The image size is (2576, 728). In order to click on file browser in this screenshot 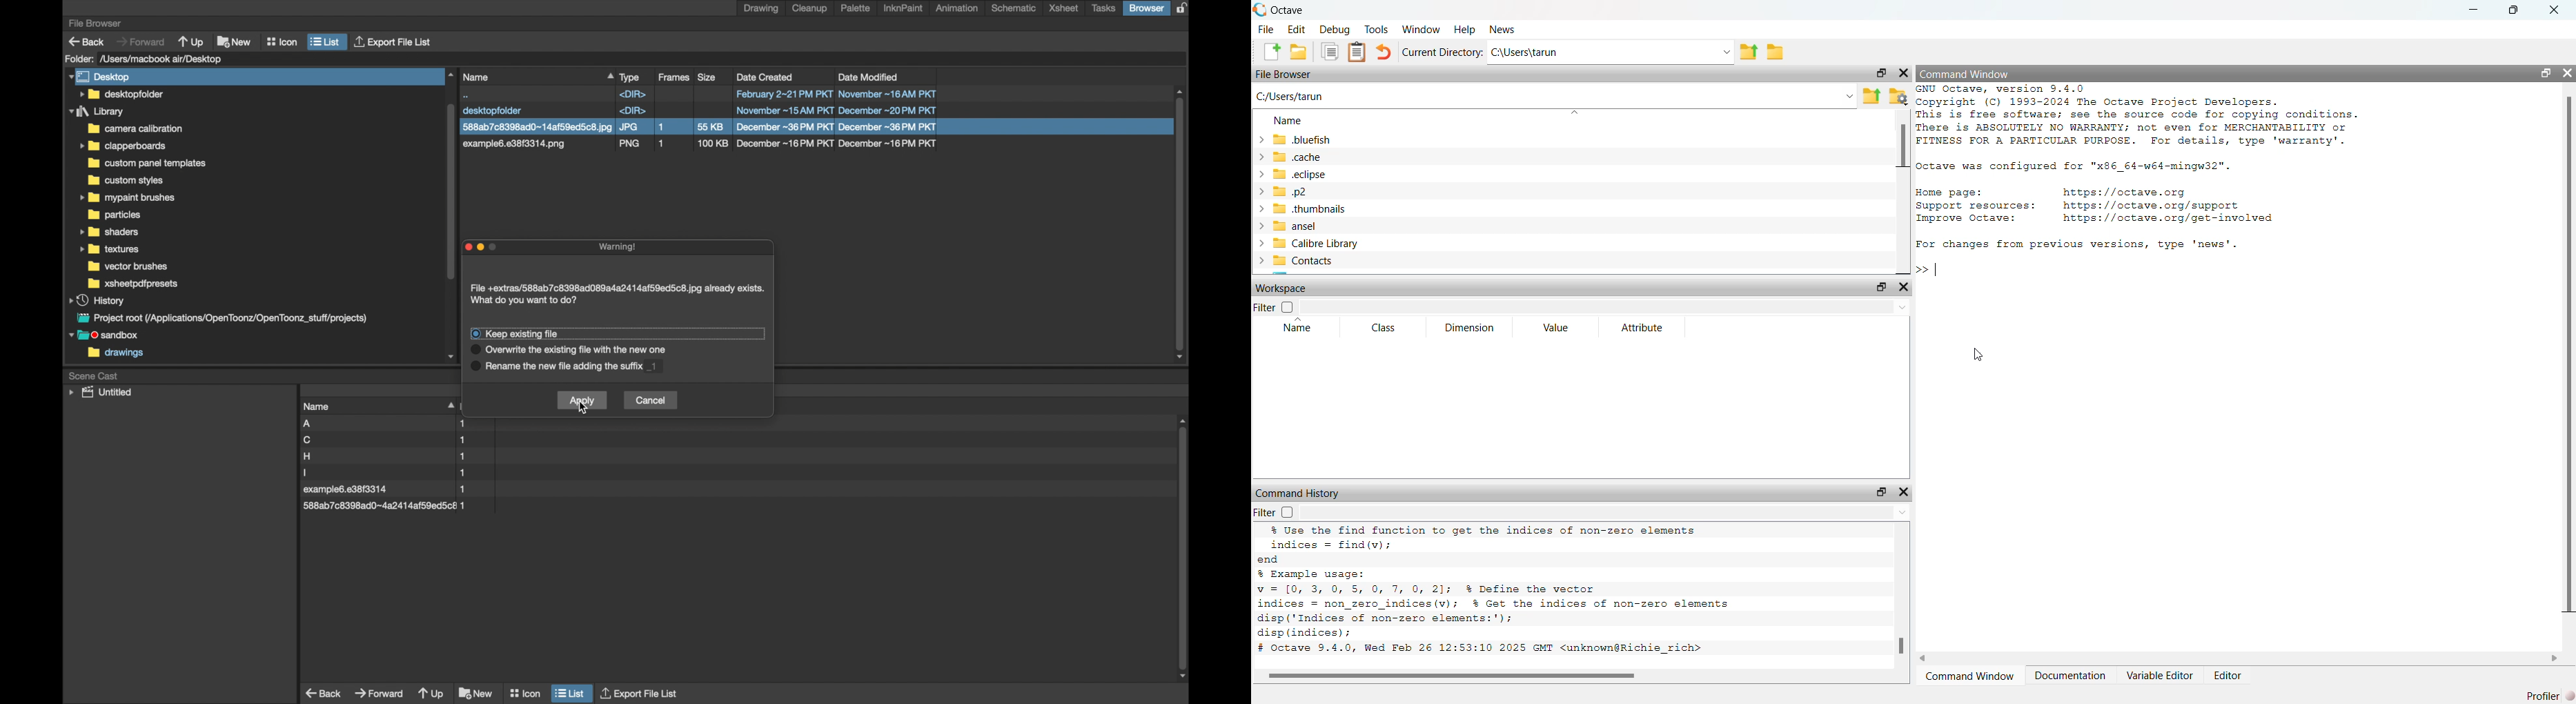, I will do `click(95, 23)`.